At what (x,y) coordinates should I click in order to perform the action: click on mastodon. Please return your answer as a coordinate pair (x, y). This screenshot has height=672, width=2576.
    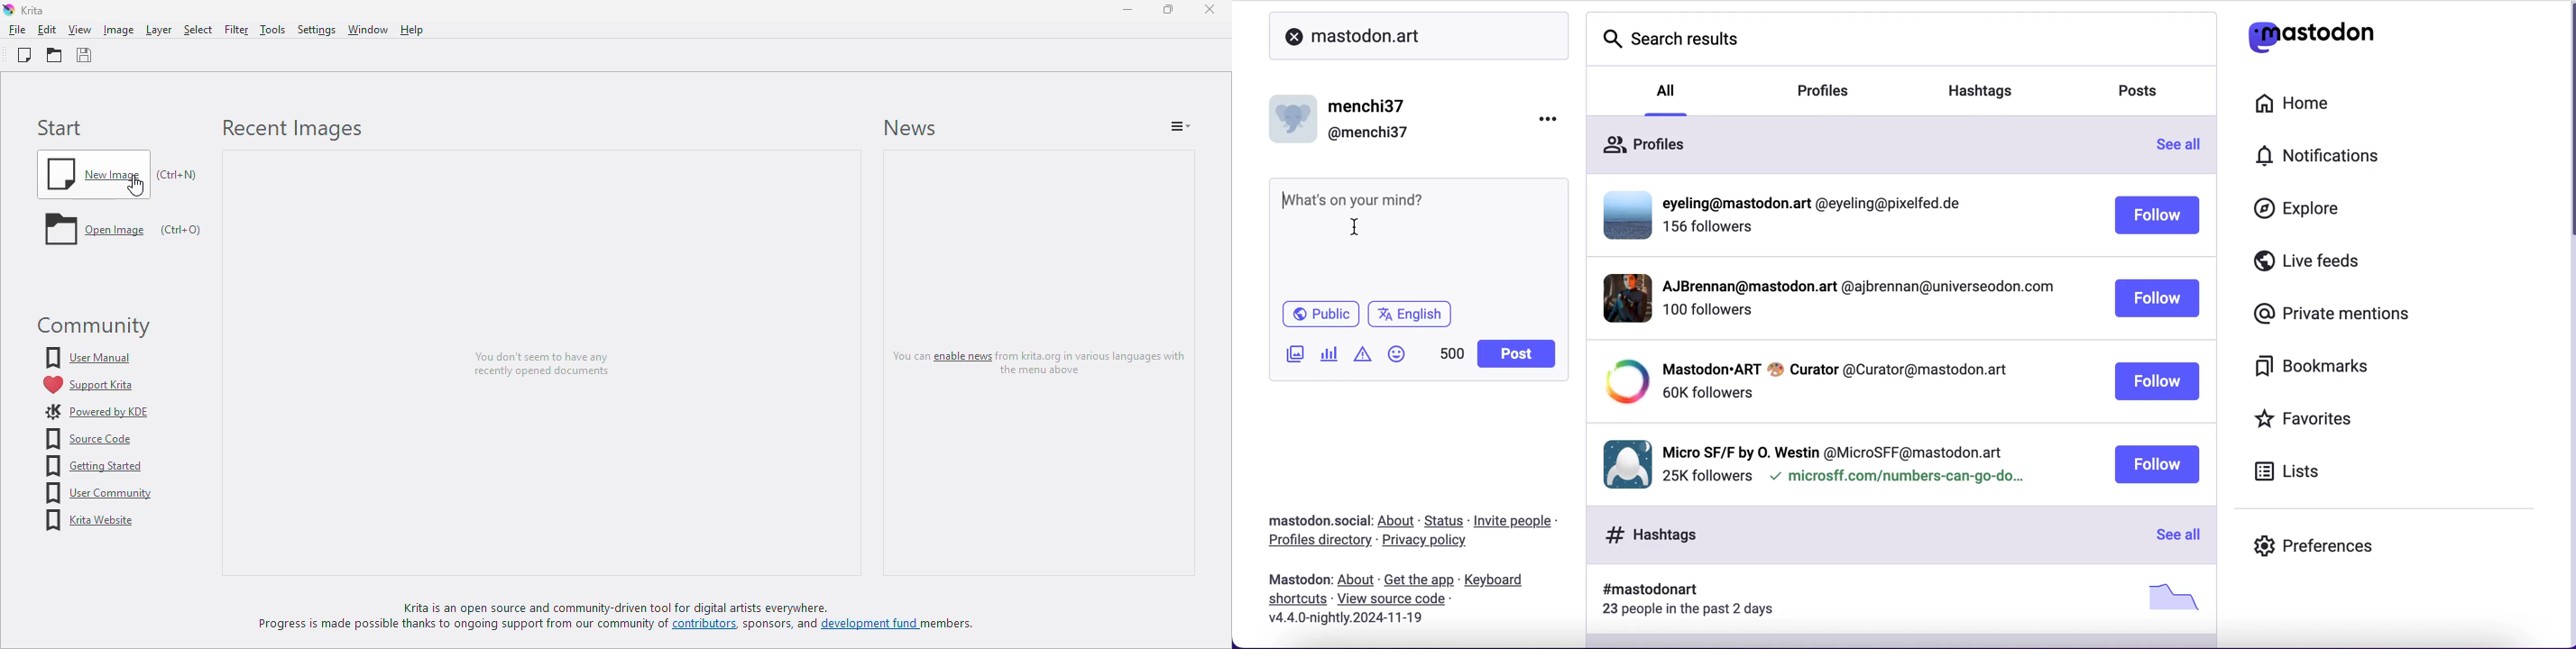
    Looking at the image, I should click on (1296, 580).